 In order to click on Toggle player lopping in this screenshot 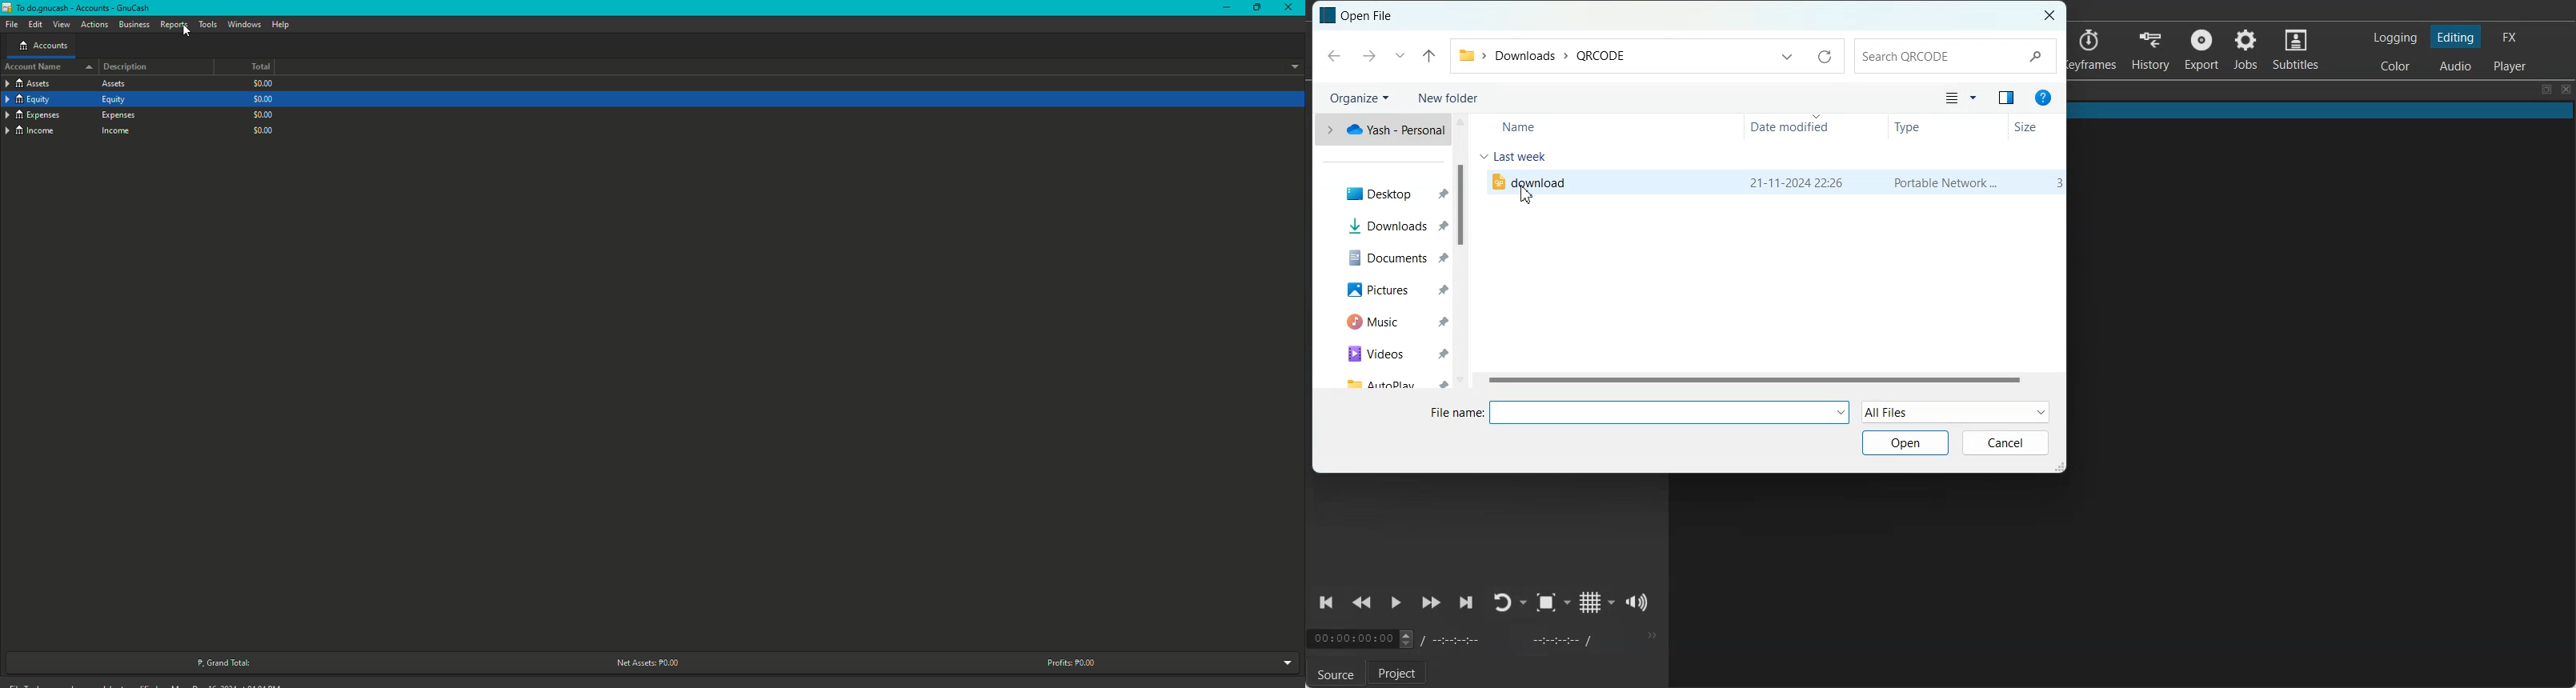, I will do `click(1503, 602)`.